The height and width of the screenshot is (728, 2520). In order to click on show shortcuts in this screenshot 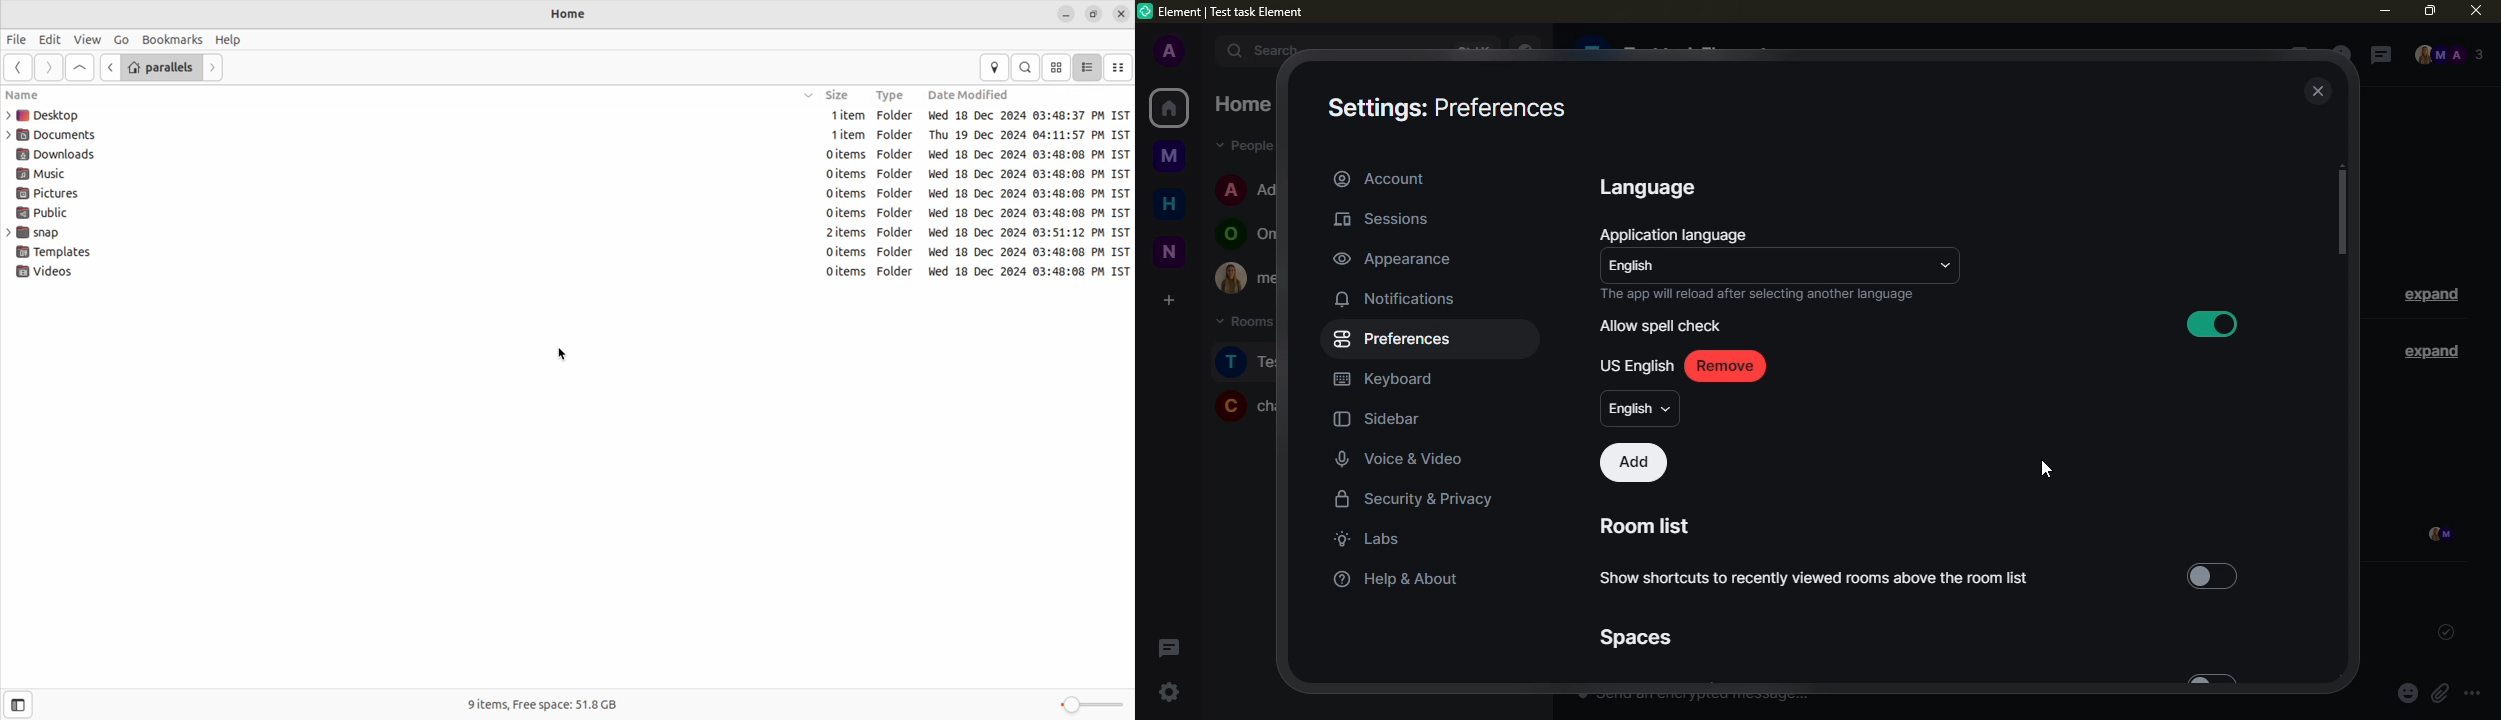, I will do `click(1822, 579)`.